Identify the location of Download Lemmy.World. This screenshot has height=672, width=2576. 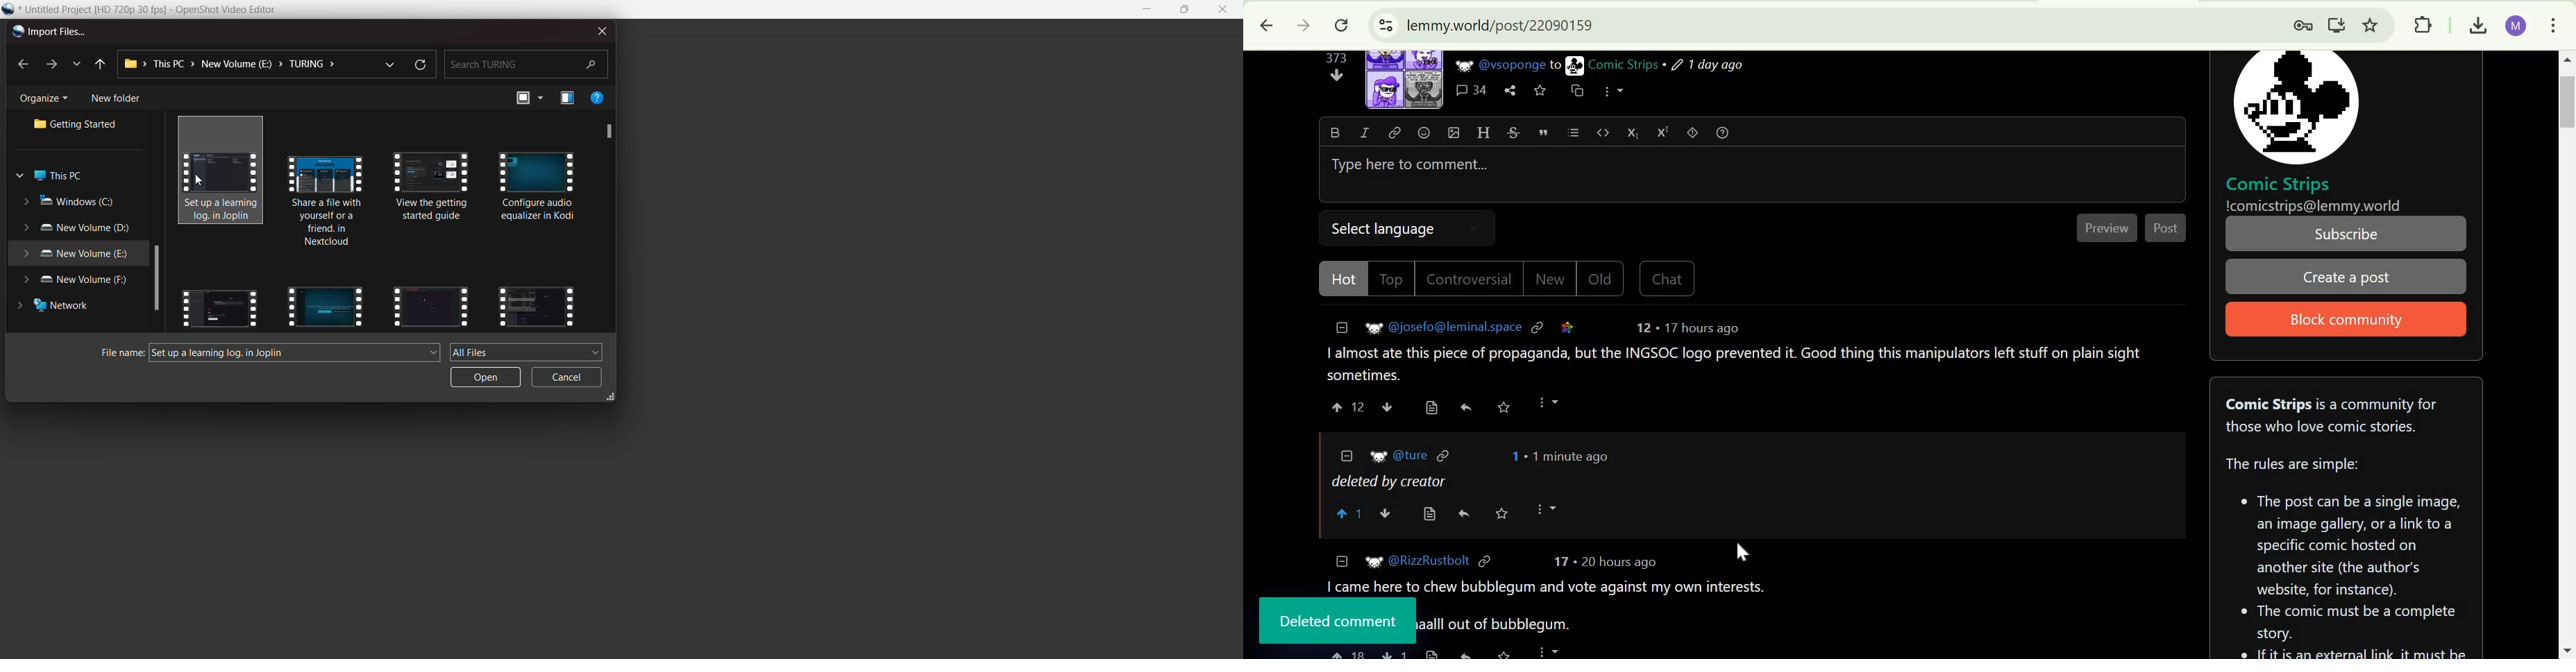
(2337, 23).